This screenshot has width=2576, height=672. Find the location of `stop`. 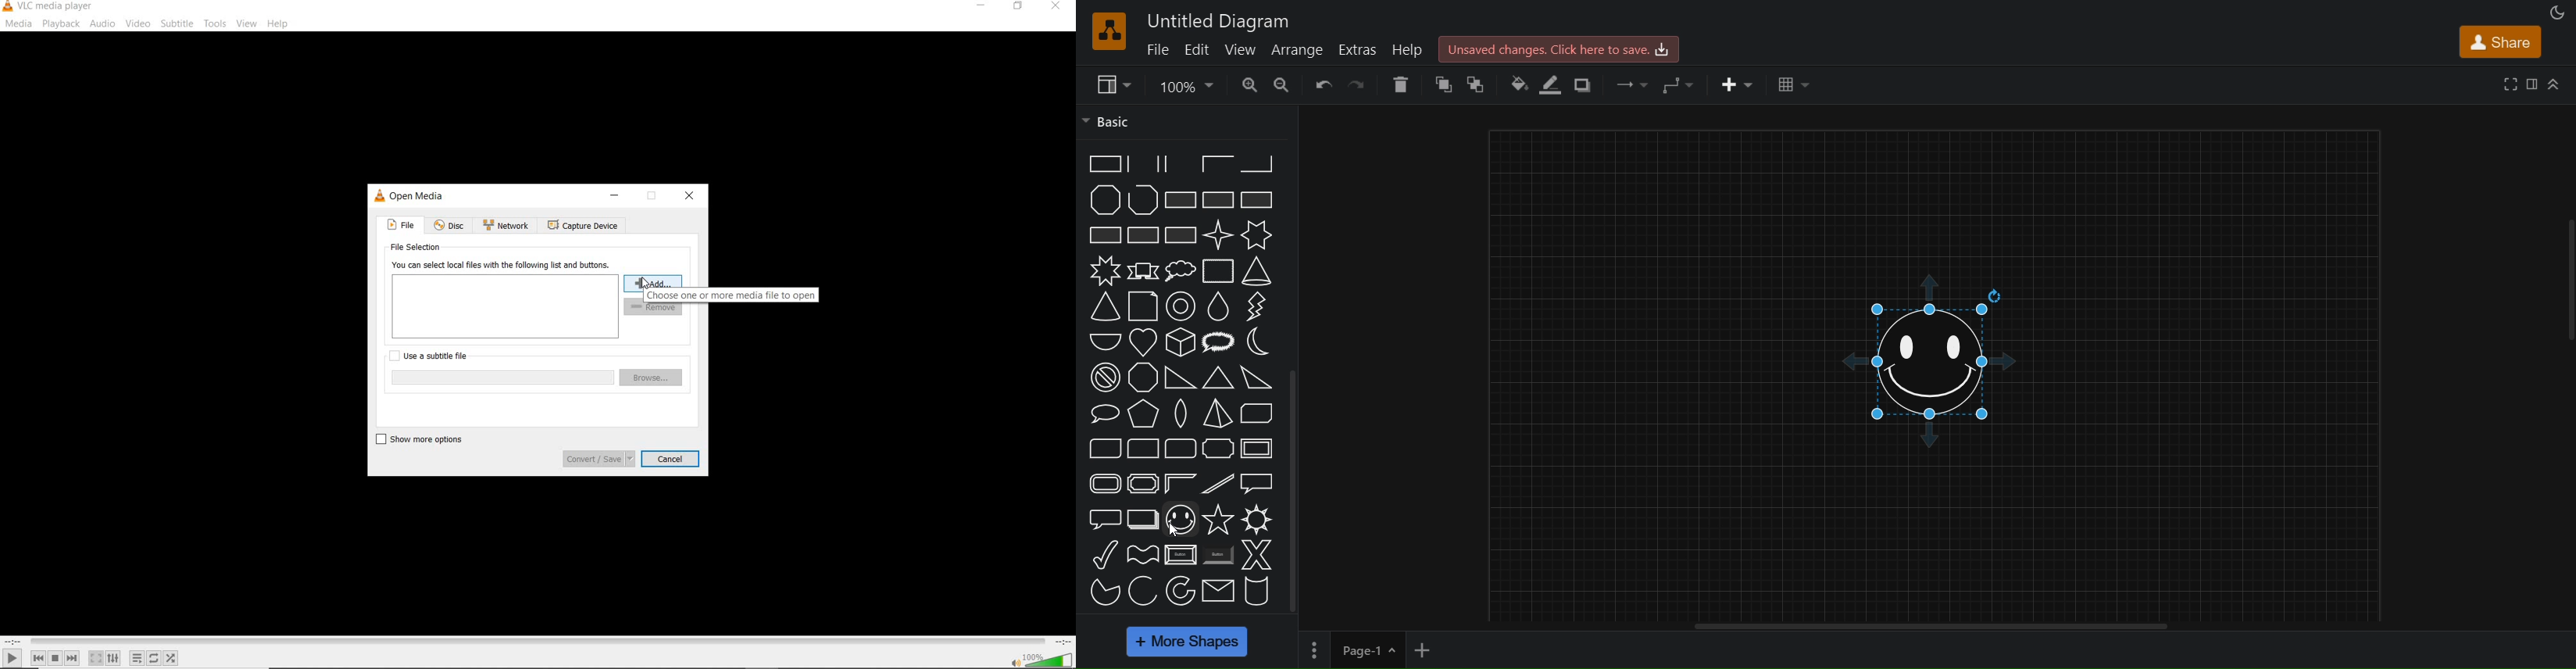

stop is located at coordinates (55, 658).